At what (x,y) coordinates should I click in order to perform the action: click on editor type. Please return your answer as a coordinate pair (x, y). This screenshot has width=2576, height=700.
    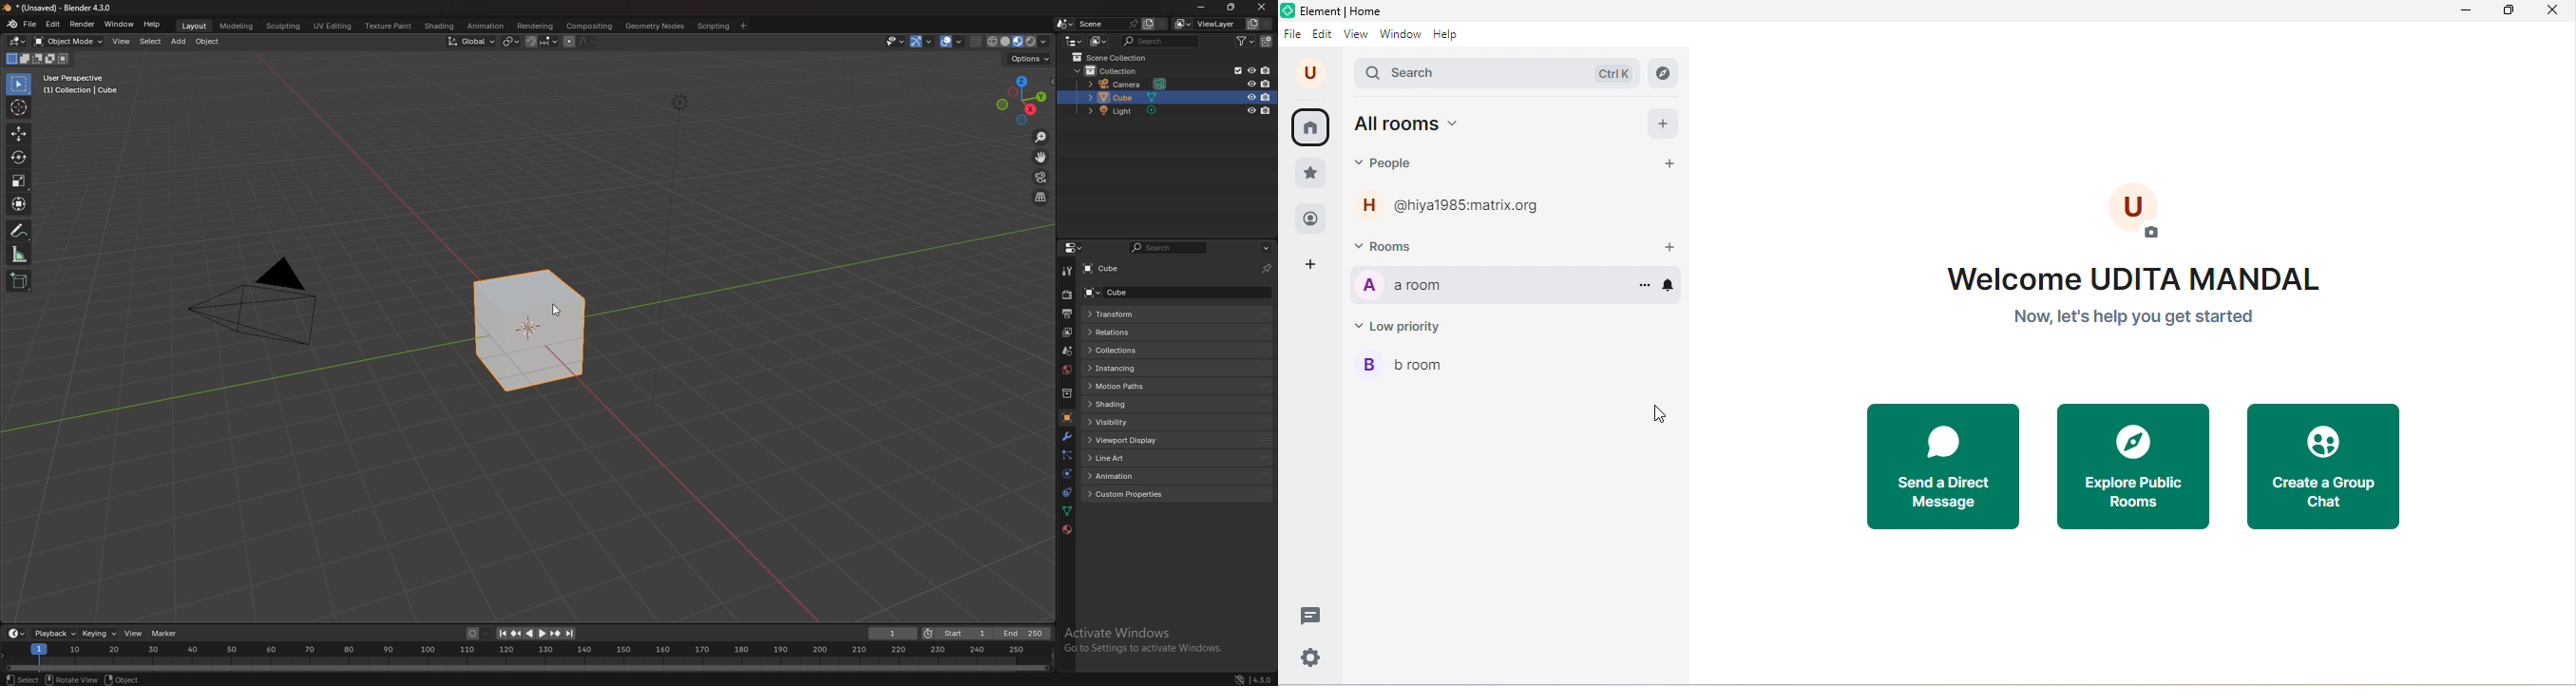
    Looking at the image, I should click on (17, 634).